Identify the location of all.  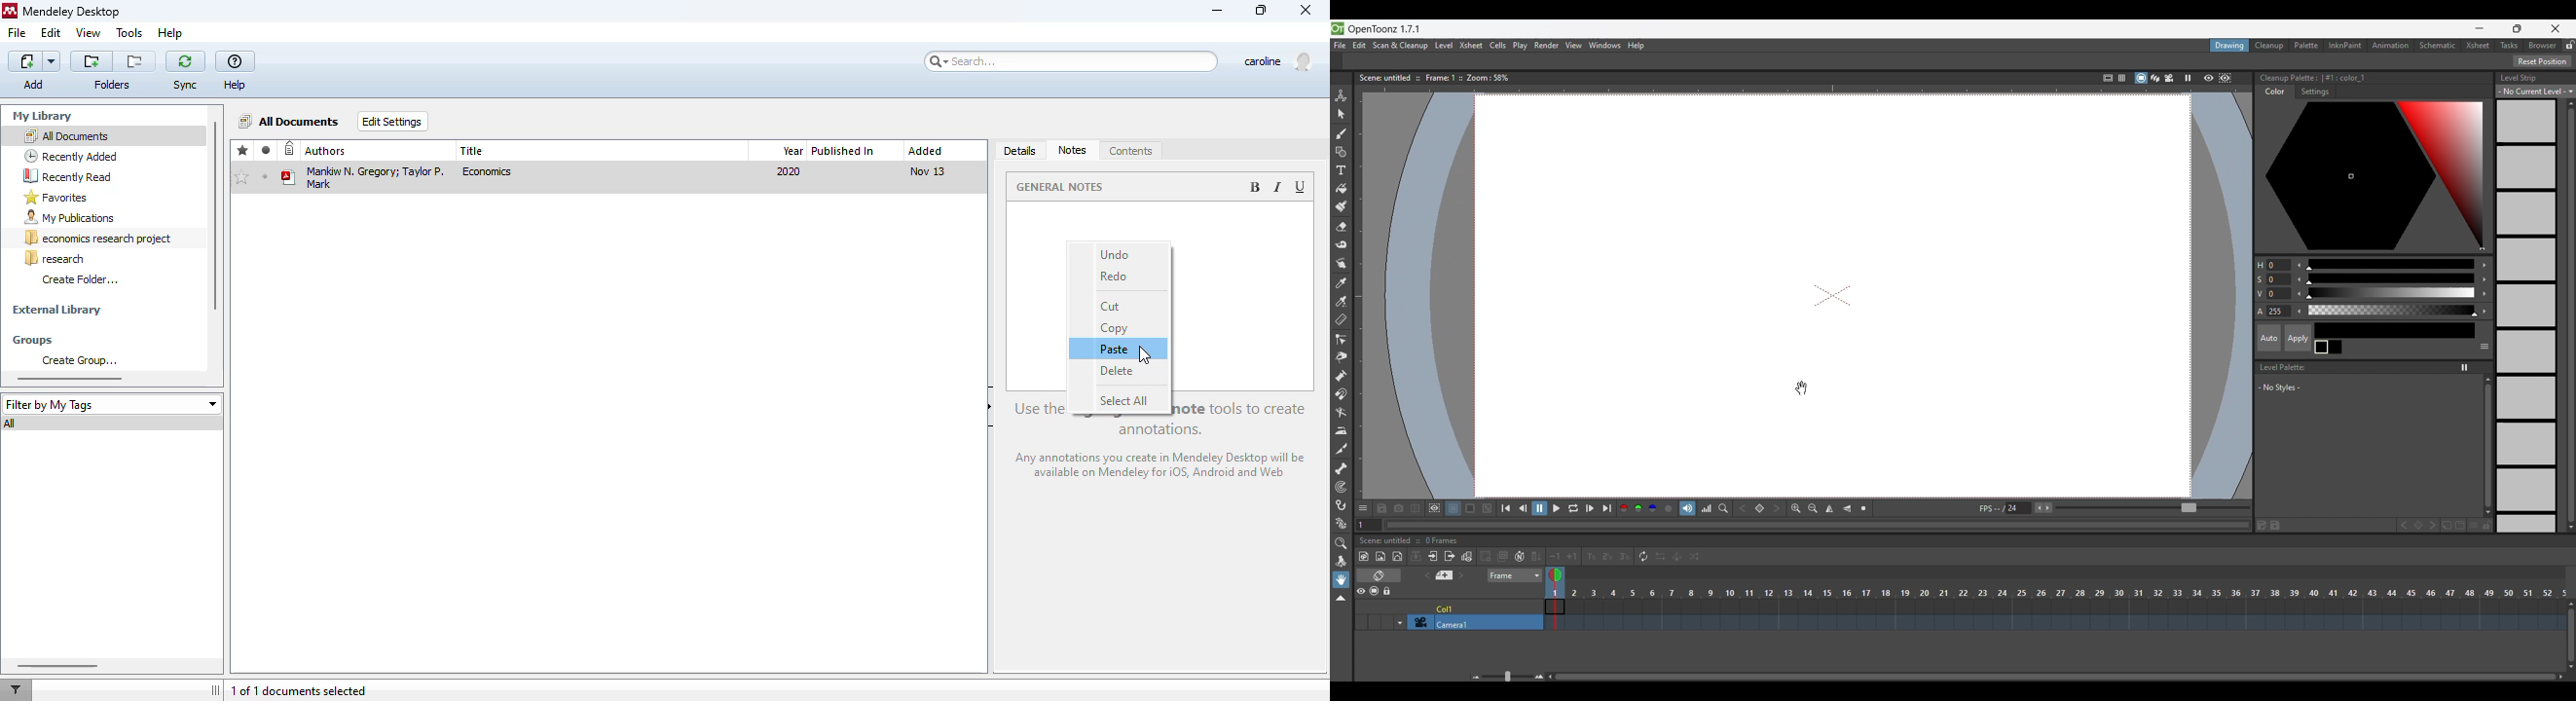
(12, 424).